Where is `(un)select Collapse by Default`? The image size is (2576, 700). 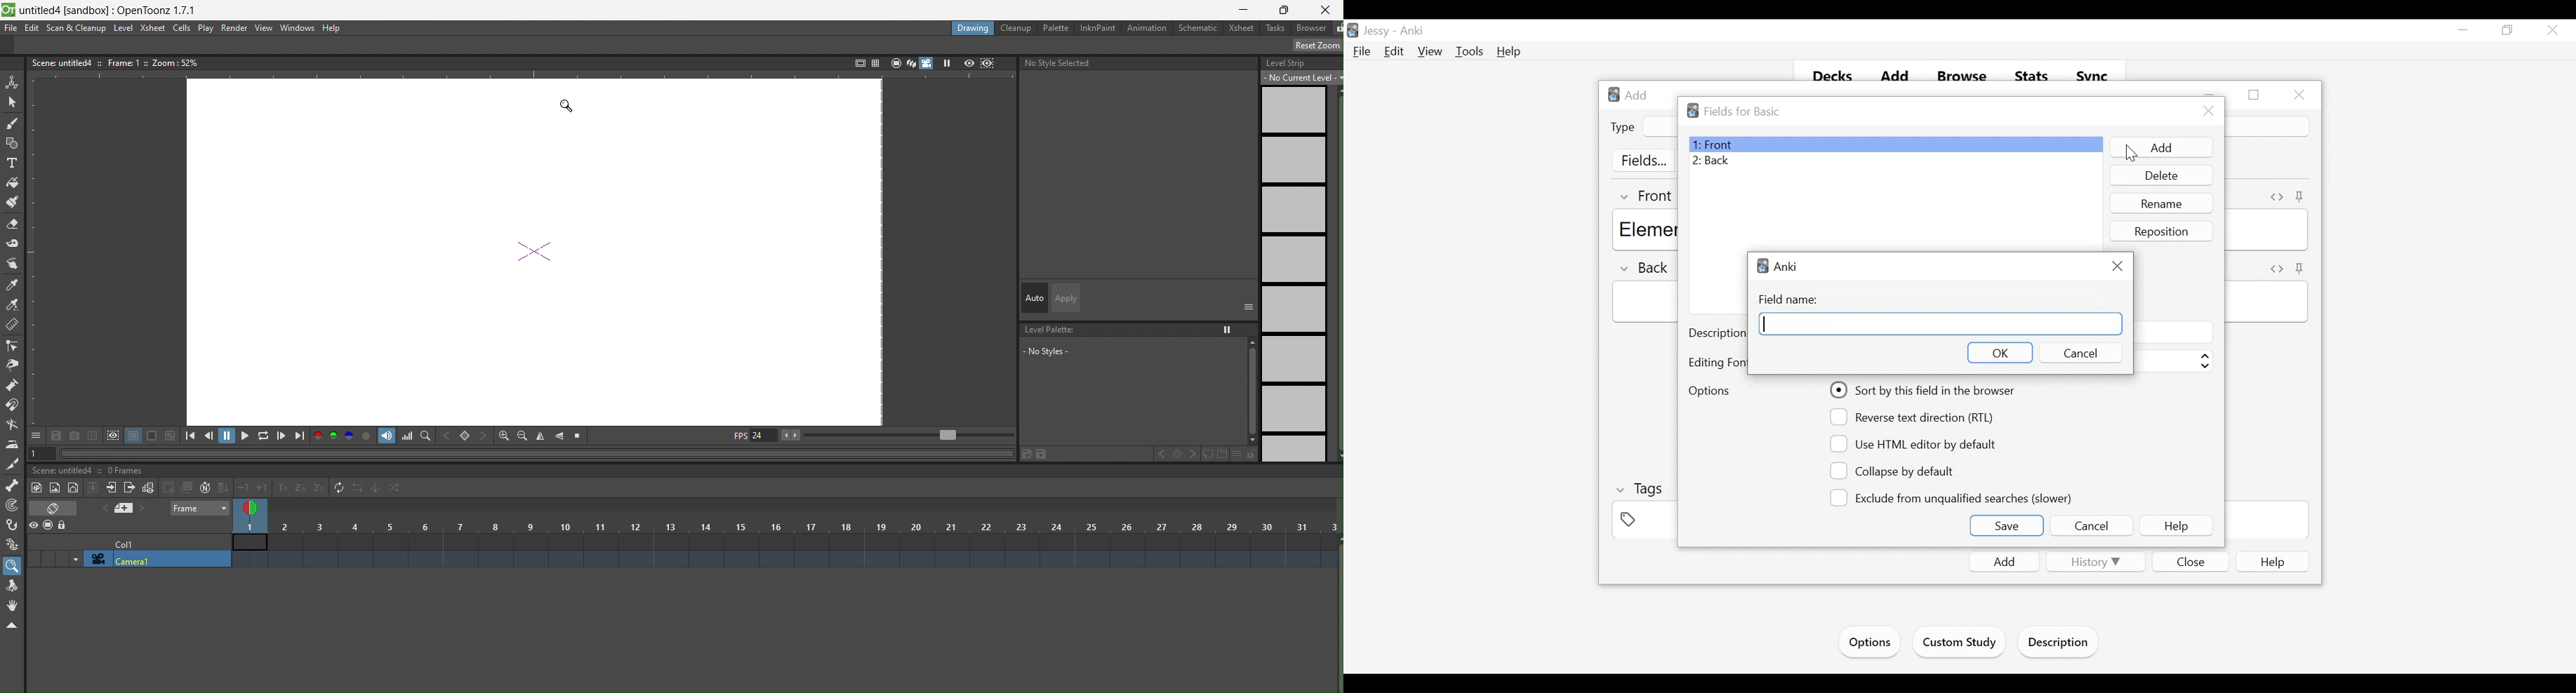 (un)select Collapse by Default is located at coordinates (1896, 472).